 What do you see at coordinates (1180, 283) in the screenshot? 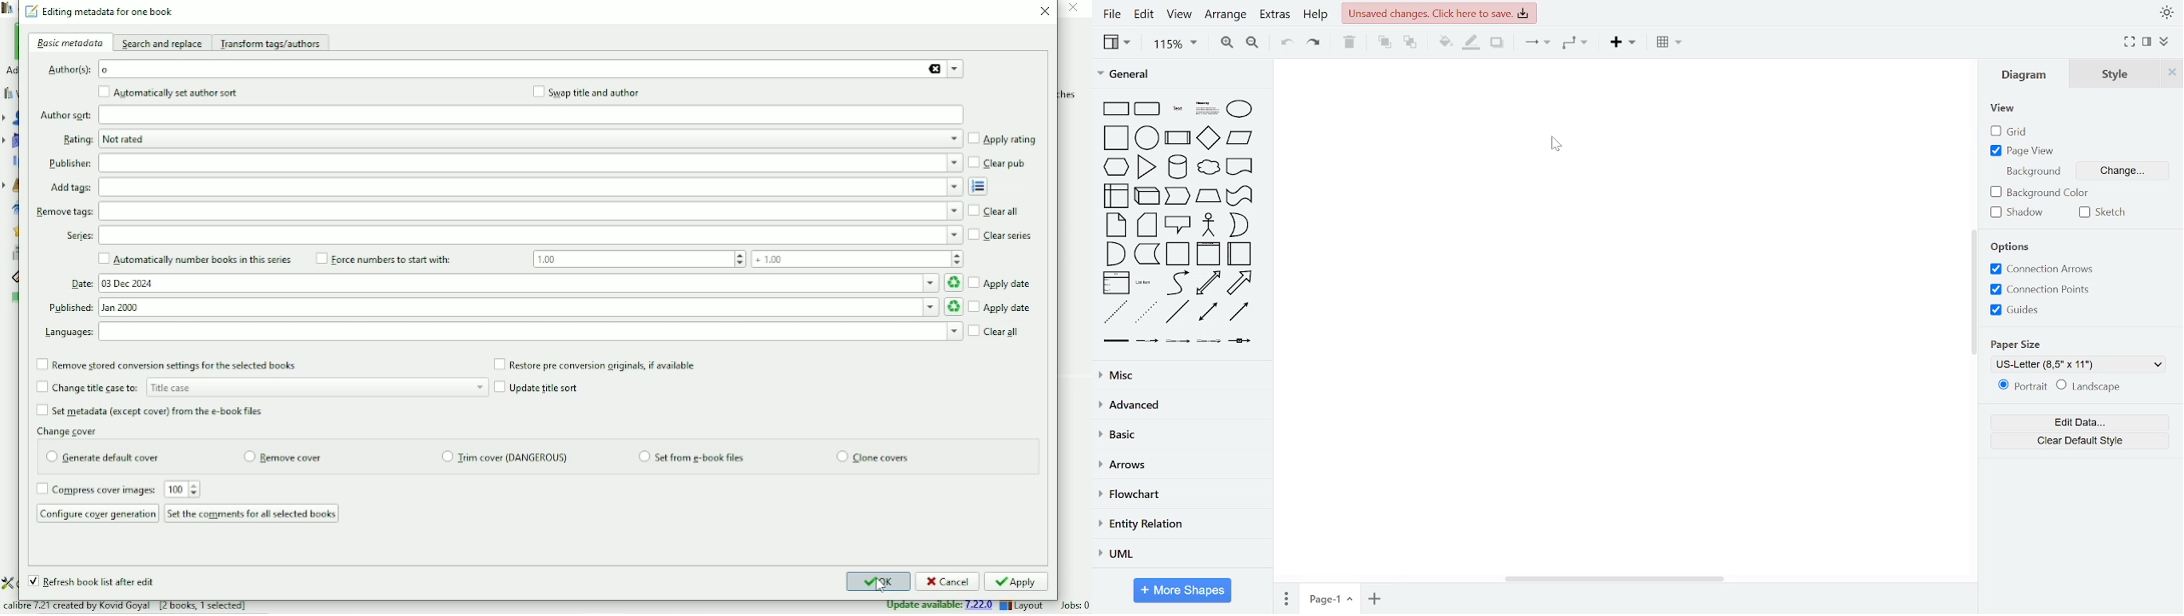
I see `curve` at bounding box center [1180, 283].